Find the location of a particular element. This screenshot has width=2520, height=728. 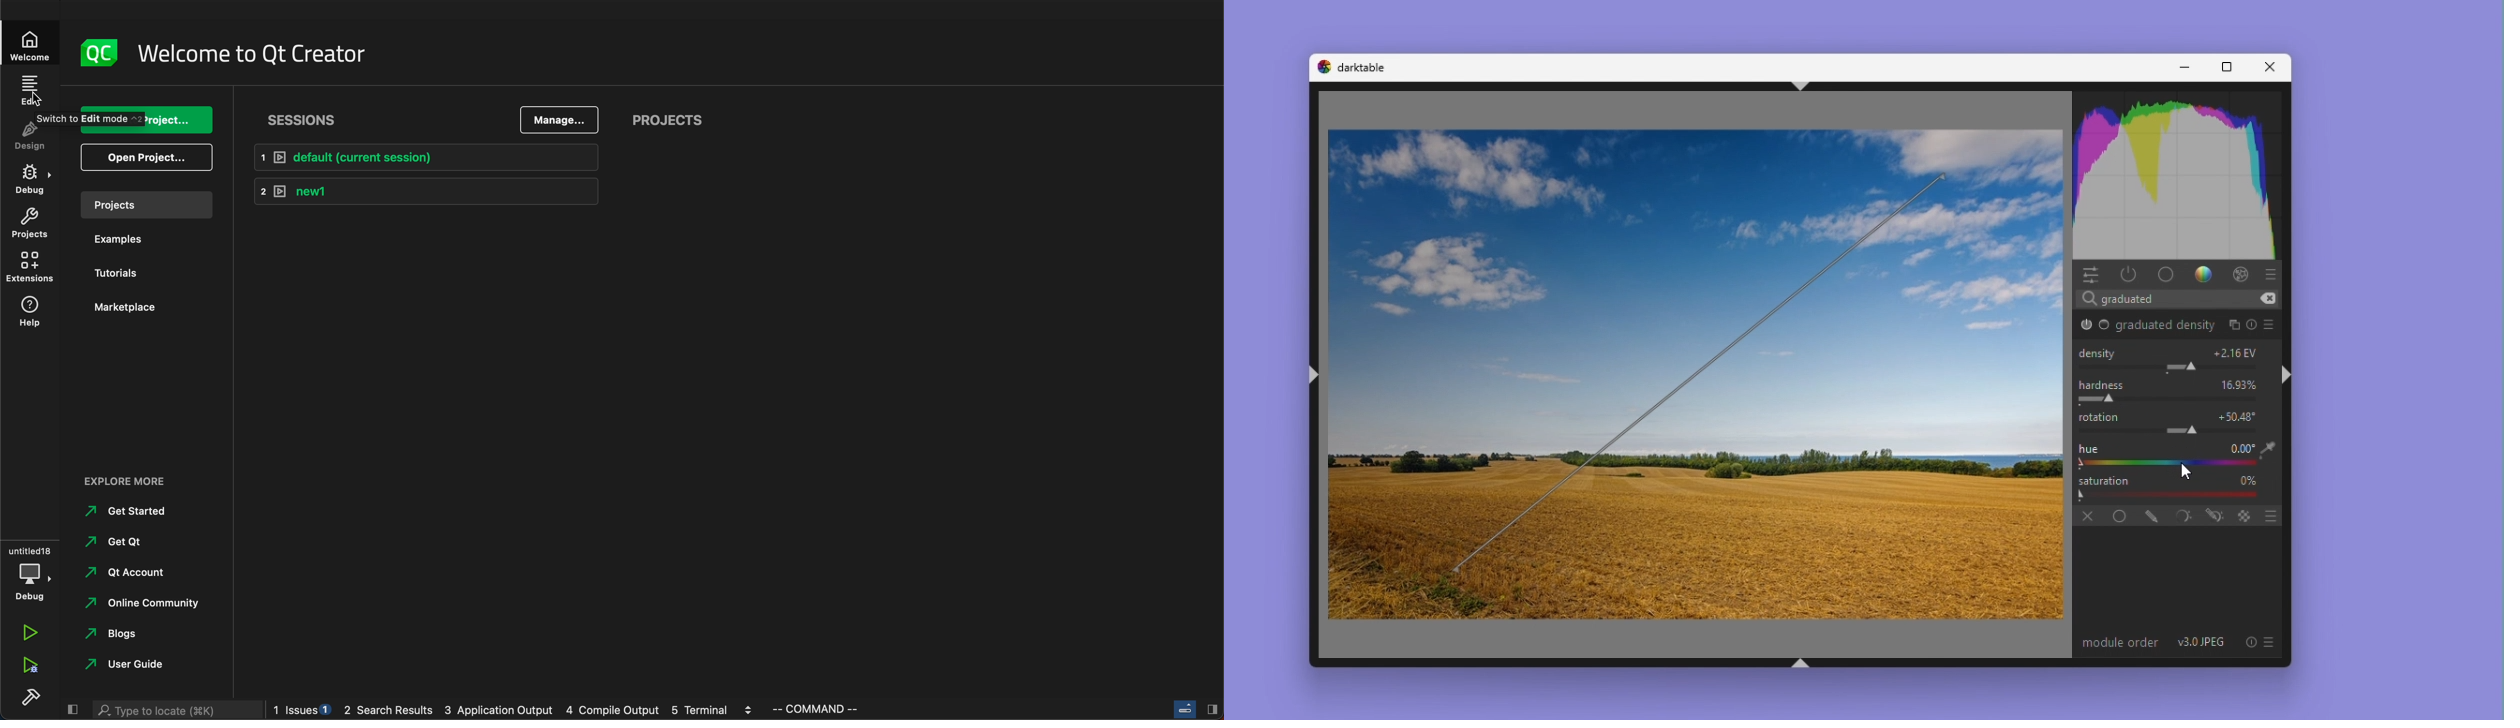

blending options is located at coordinates (2245, 515).